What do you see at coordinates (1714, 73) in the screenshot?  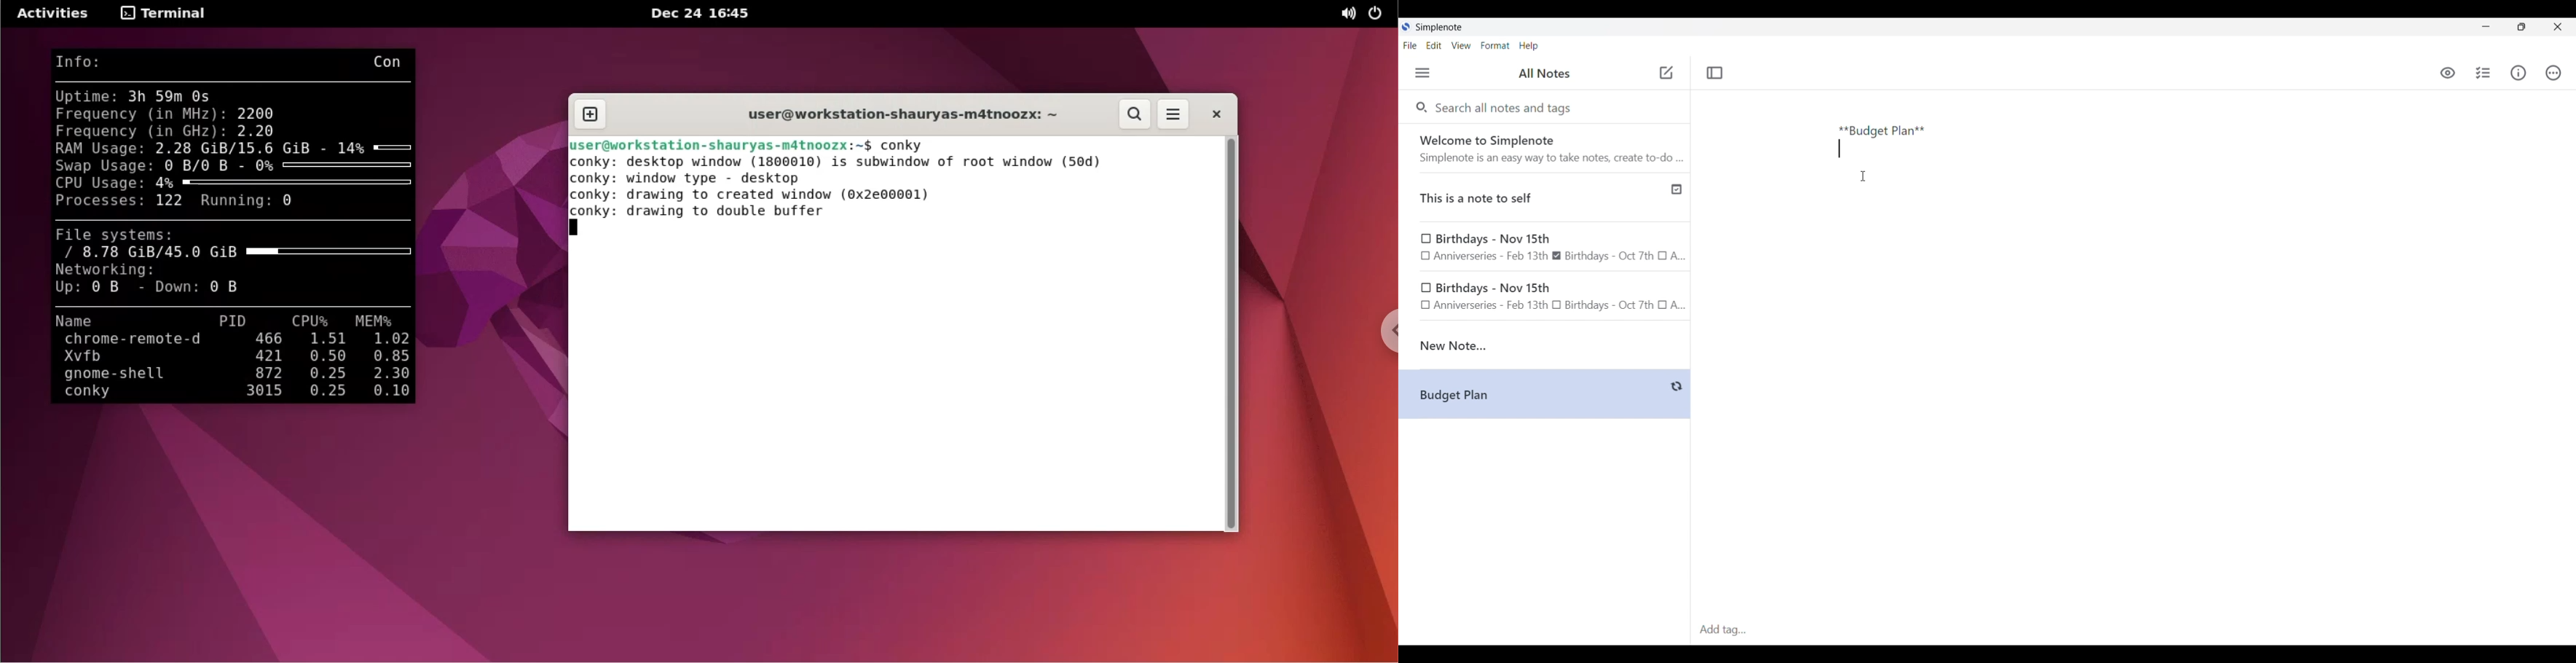 I see `Toggle focus mode` at bounding box center [1714, 73].